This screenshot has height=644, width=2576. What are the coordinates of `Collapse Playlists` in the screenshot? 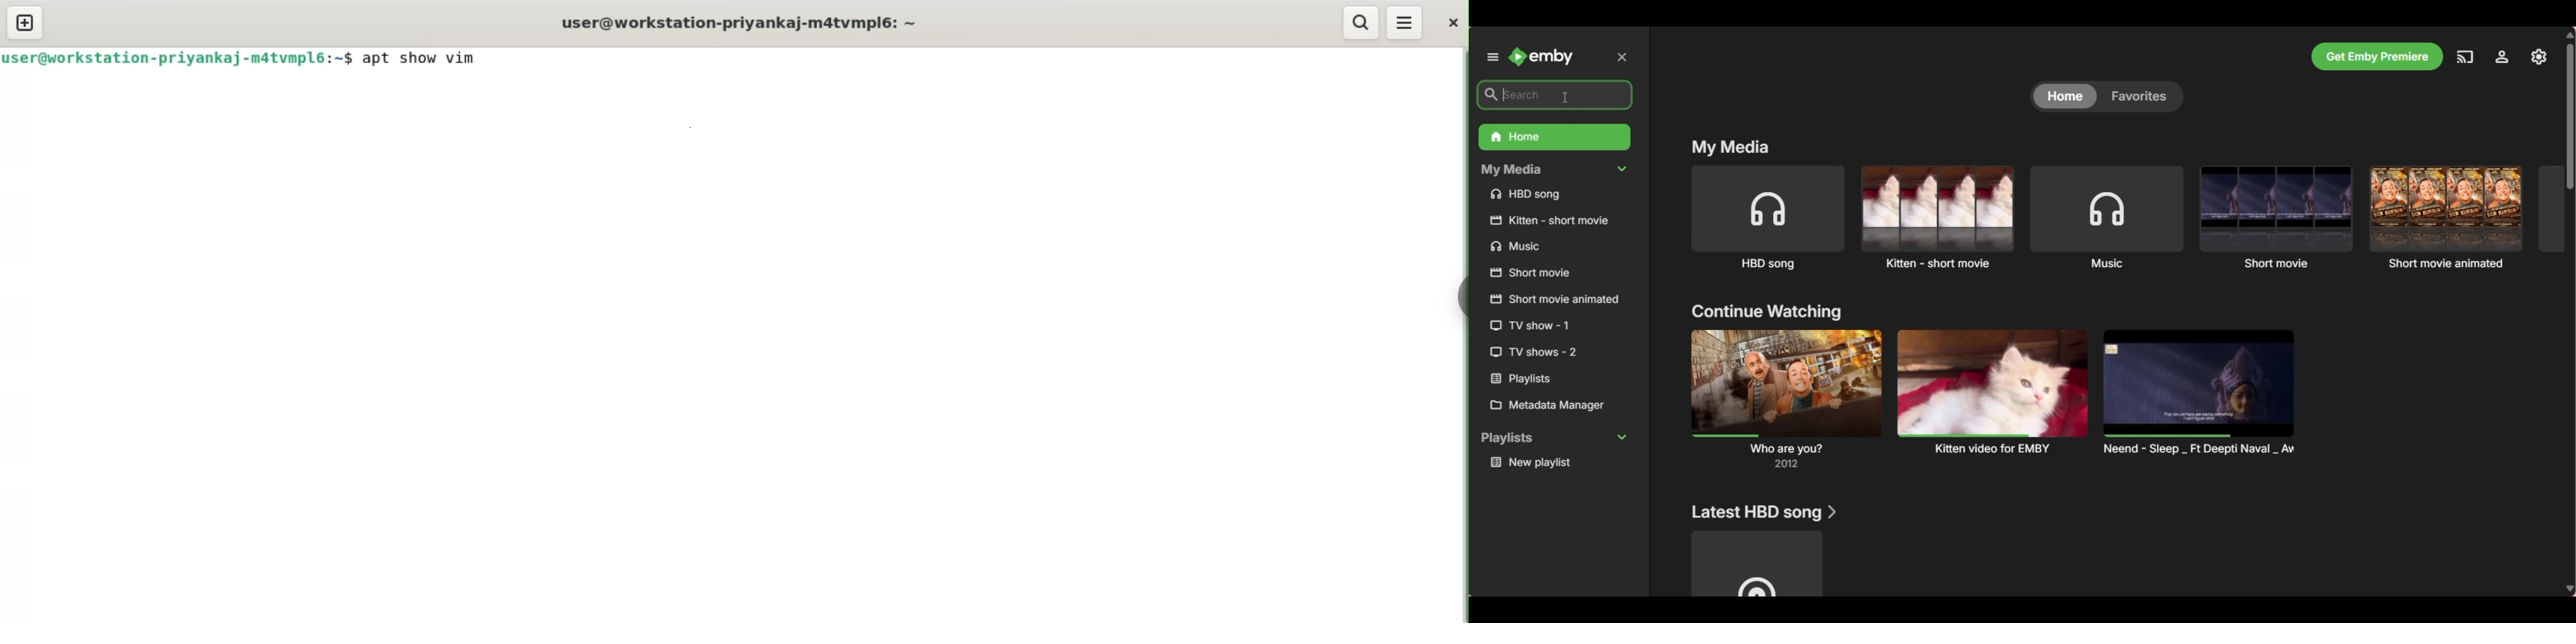 It's located at (1553, 438).